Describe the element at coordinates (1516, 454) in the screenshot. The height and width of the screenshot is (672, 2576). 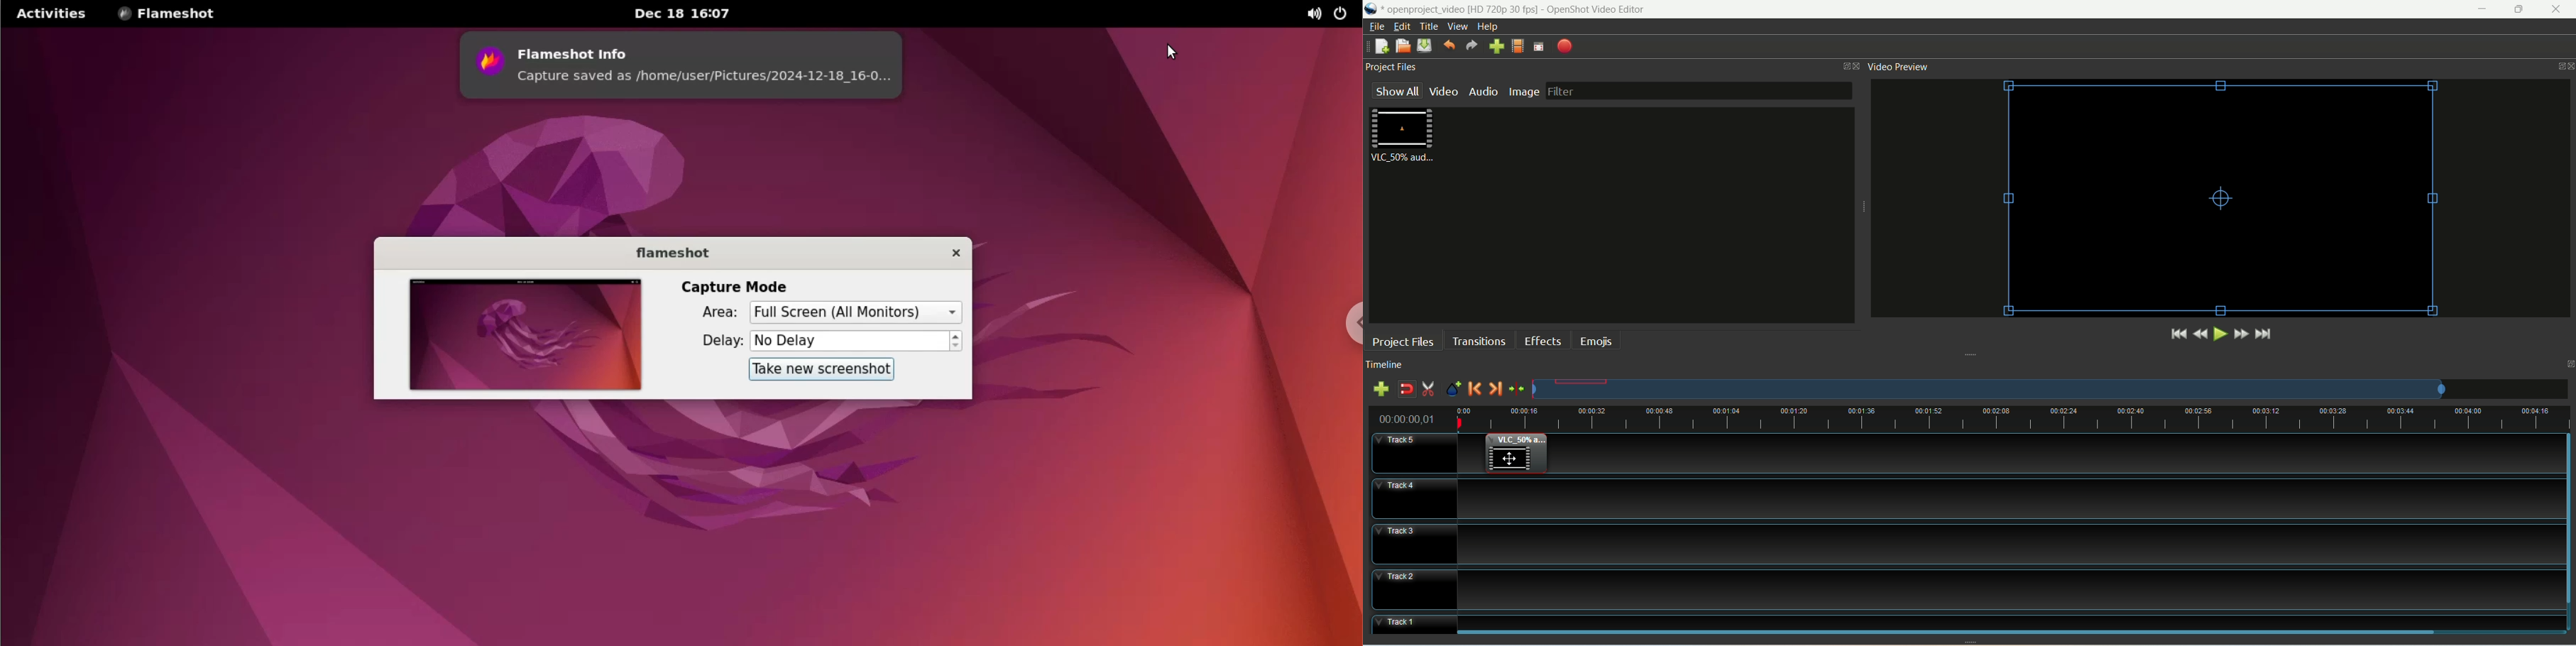
I see `video clip` at that location.